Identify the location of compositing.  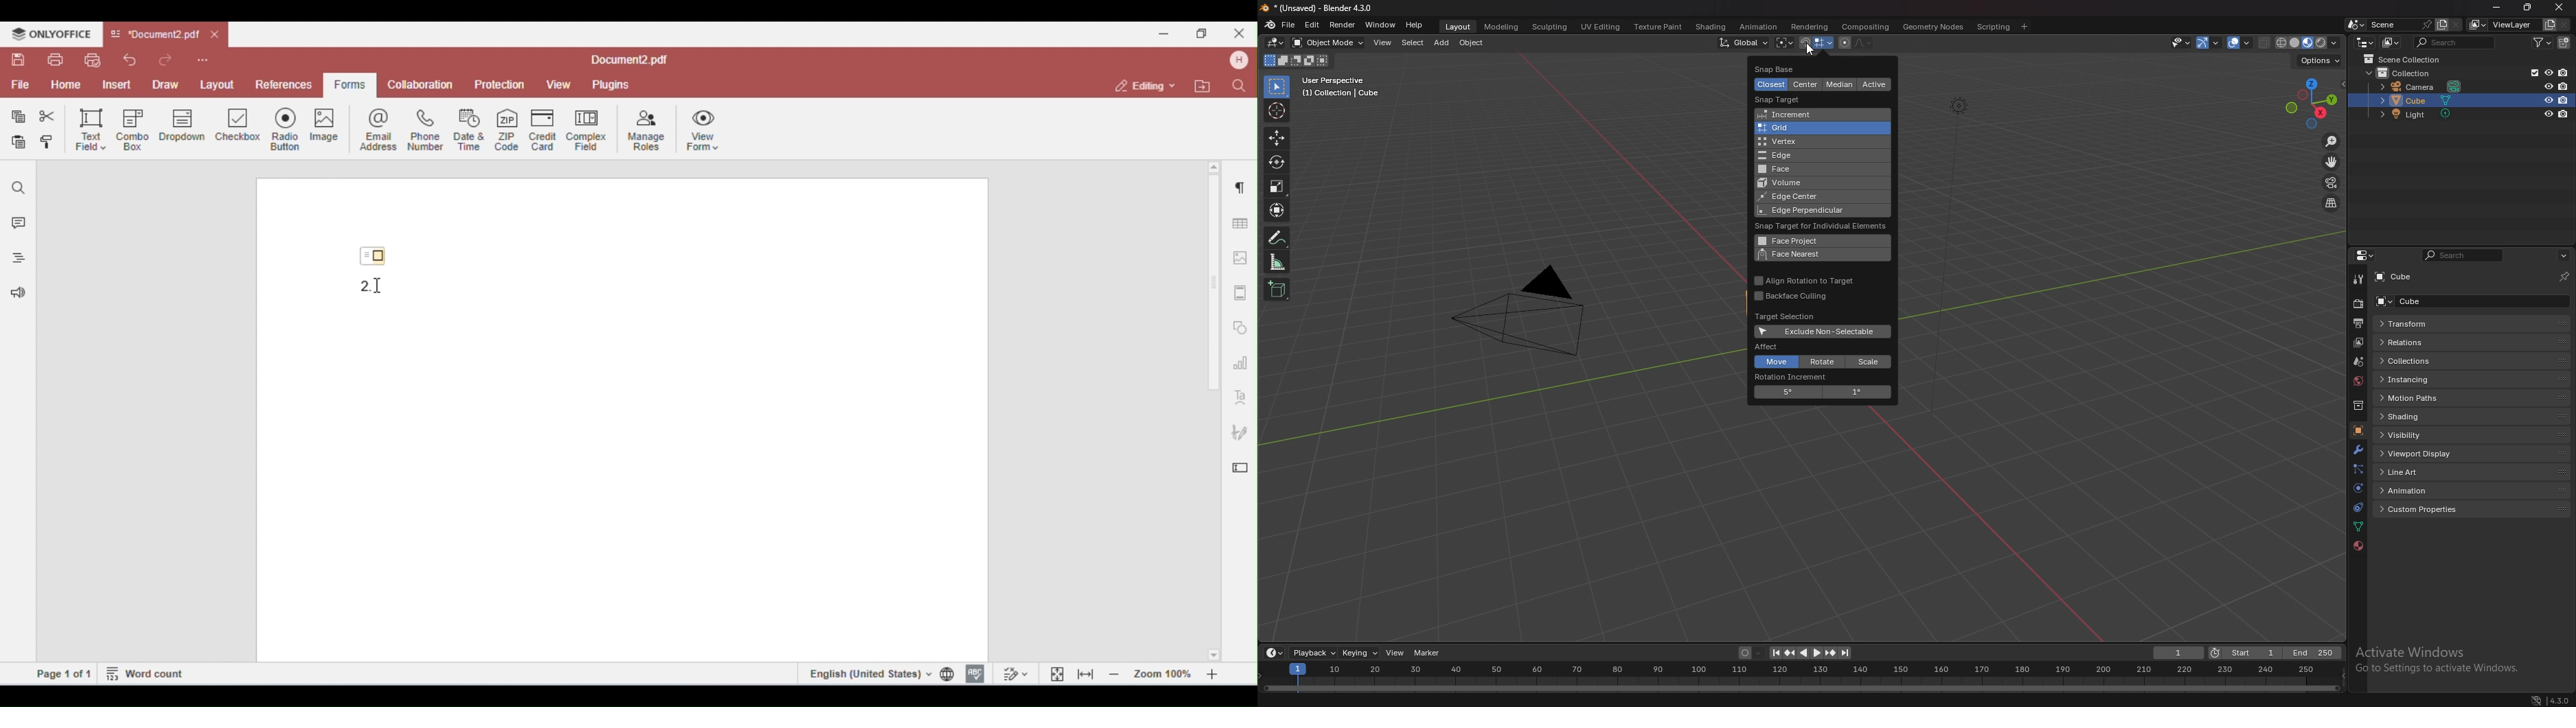
(1867, 27).